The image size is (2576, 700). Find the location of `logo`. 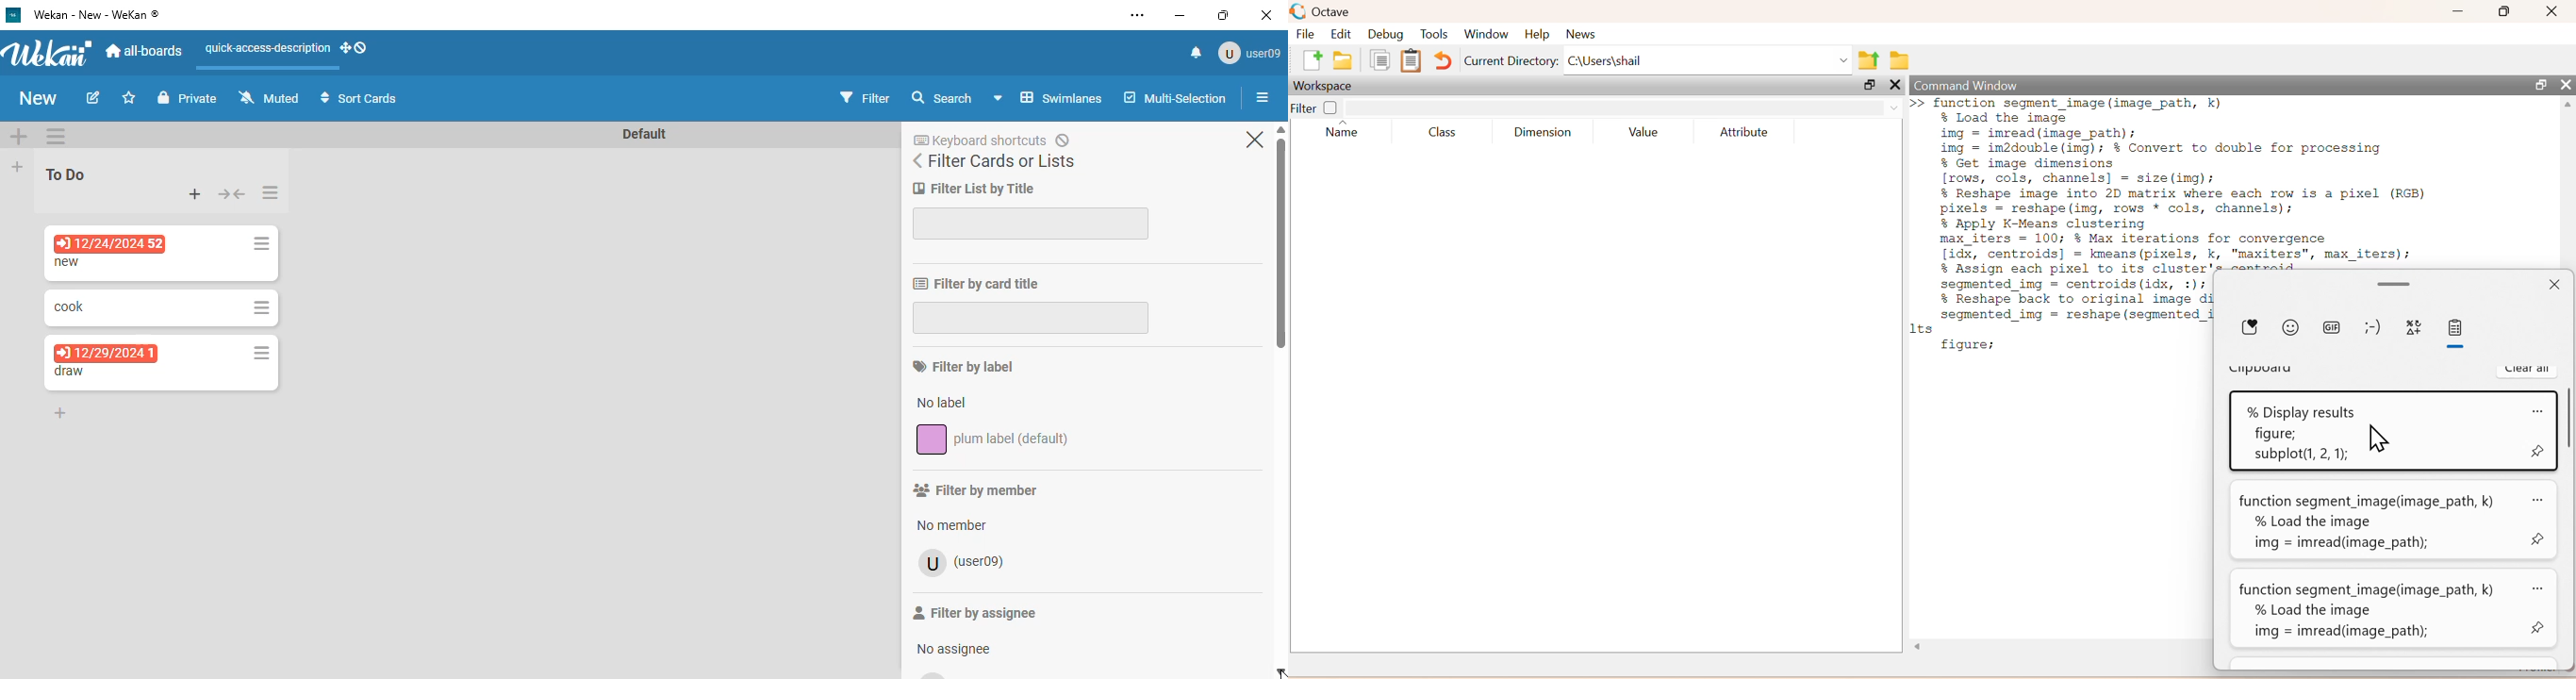

logo is located at coordinates (1299, 11).